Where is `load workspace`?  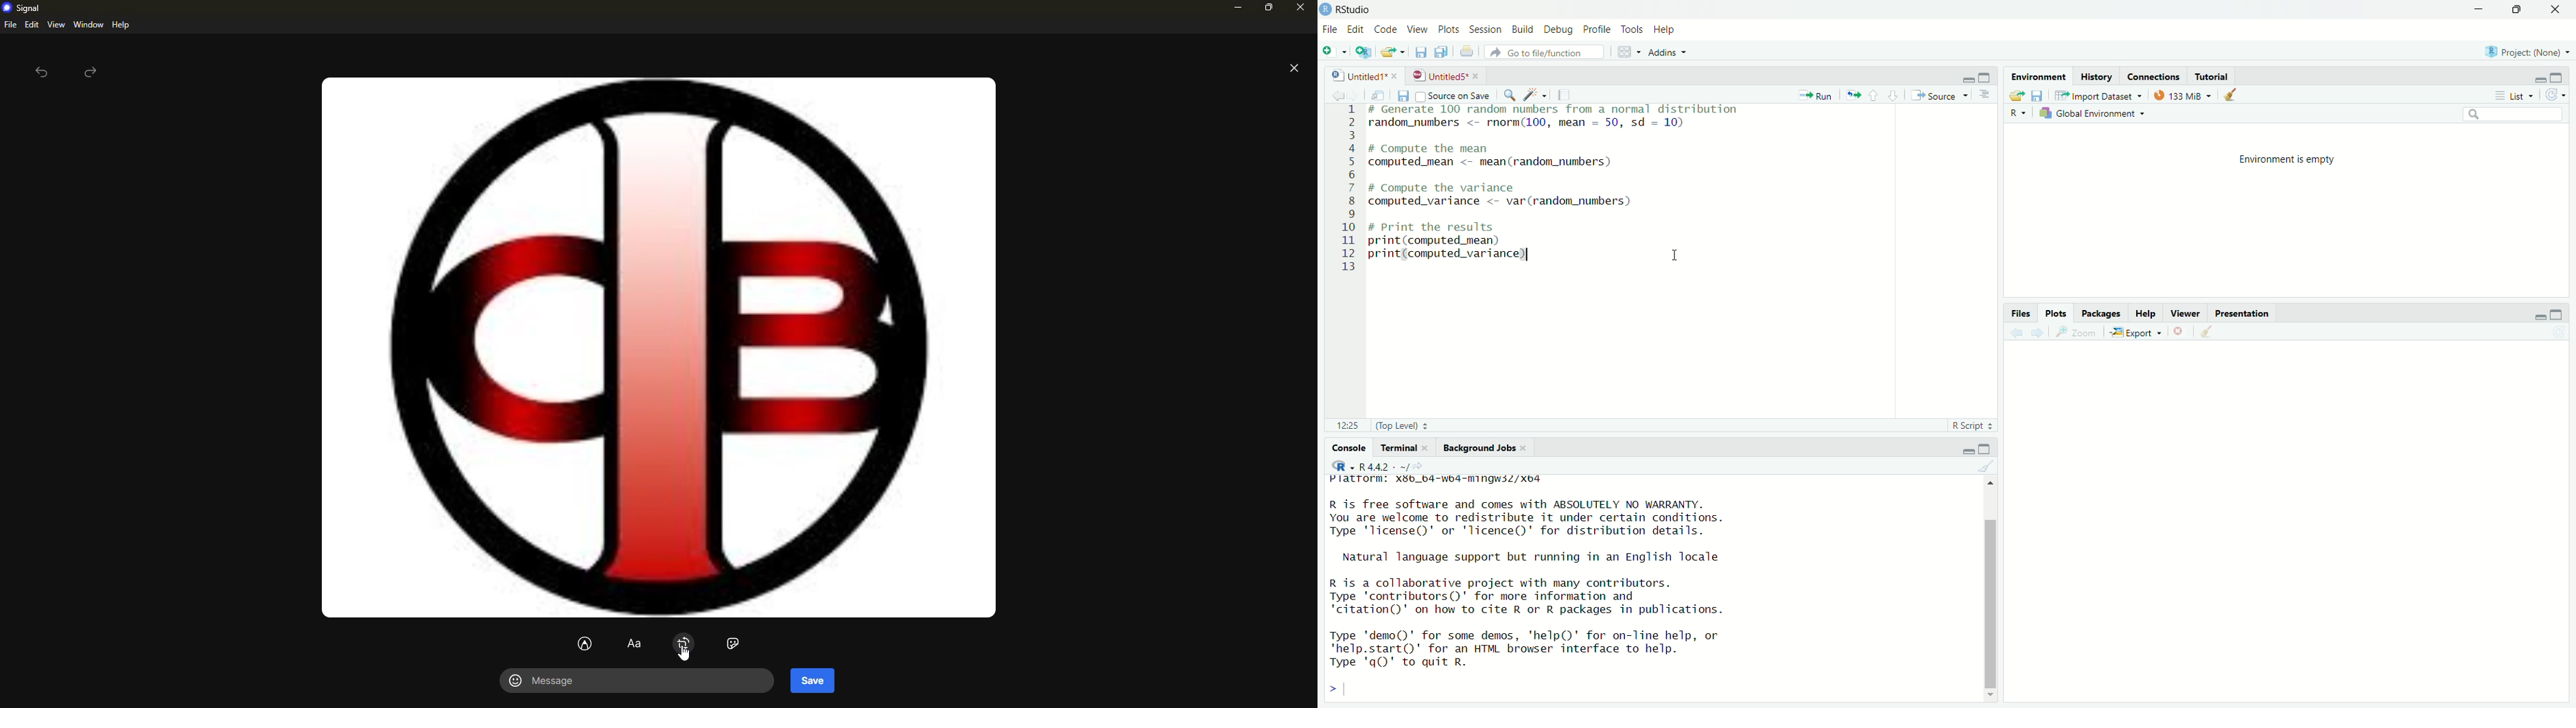
load workspace is located at coordinates (2016, 95).